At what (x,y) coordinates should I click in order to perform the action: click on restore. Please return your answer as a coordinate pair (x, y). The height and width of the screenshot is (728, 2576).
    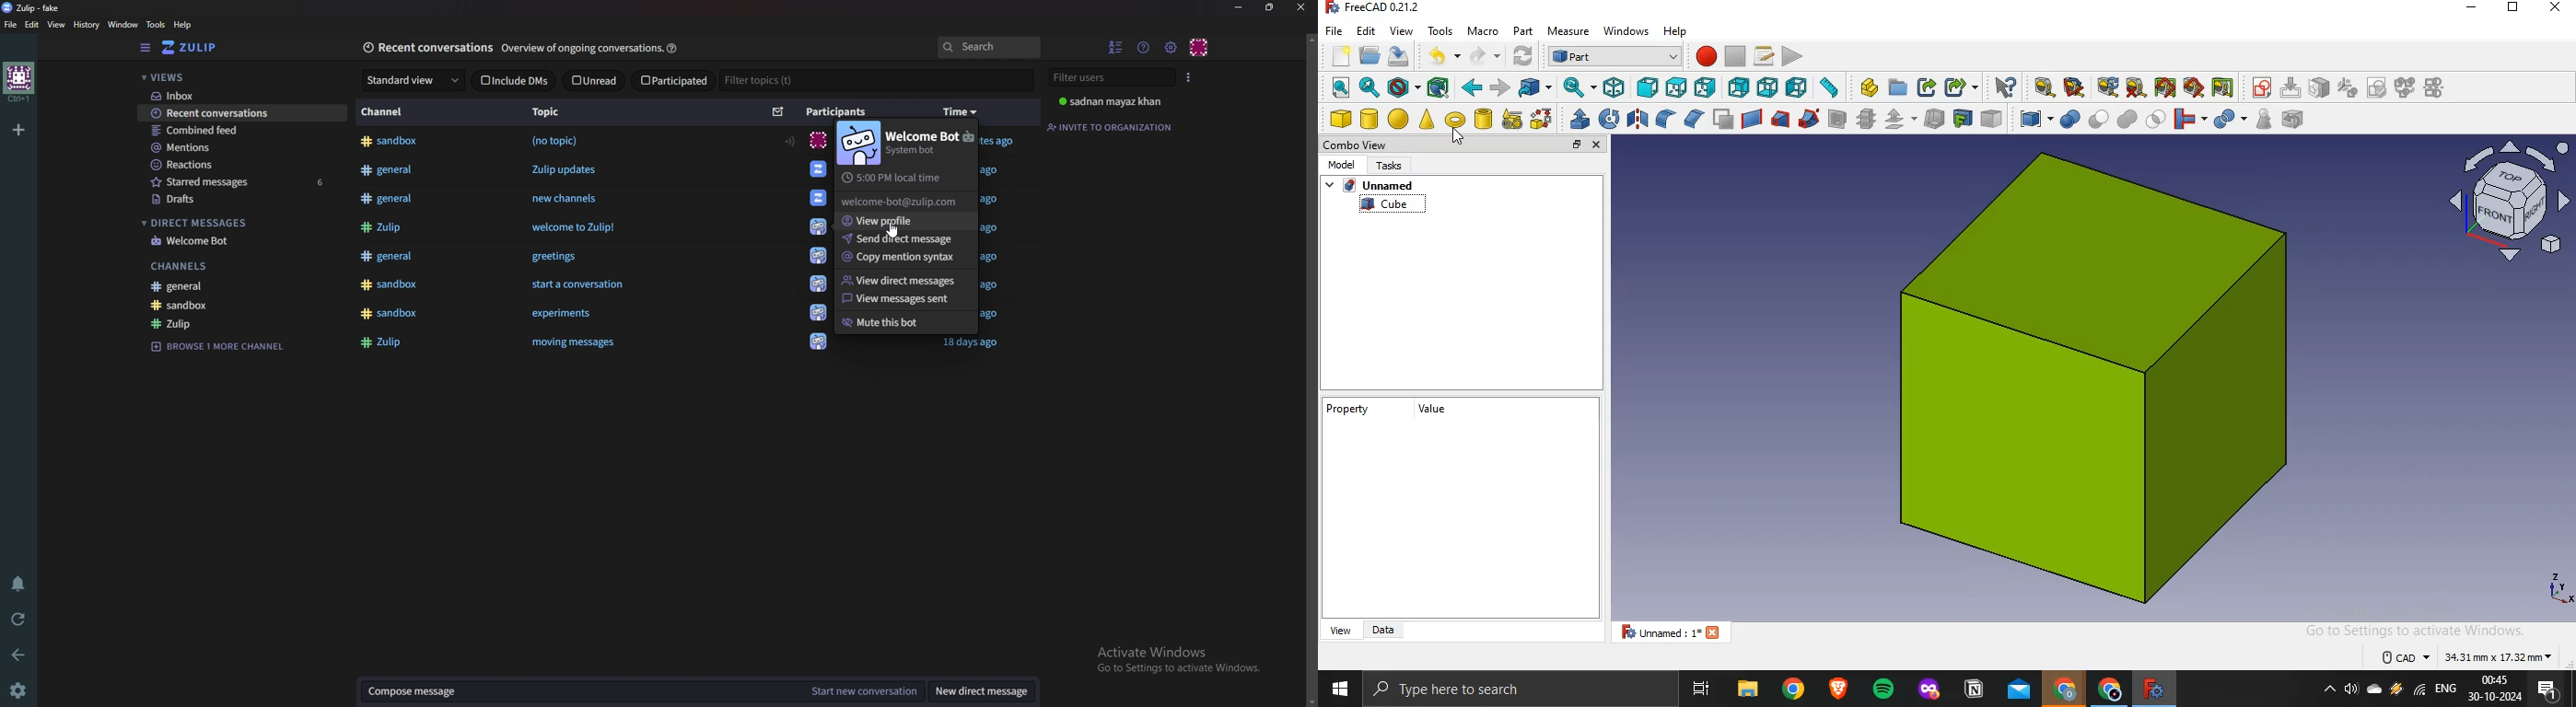
    Looking at the image, I should click on (2512, 7).